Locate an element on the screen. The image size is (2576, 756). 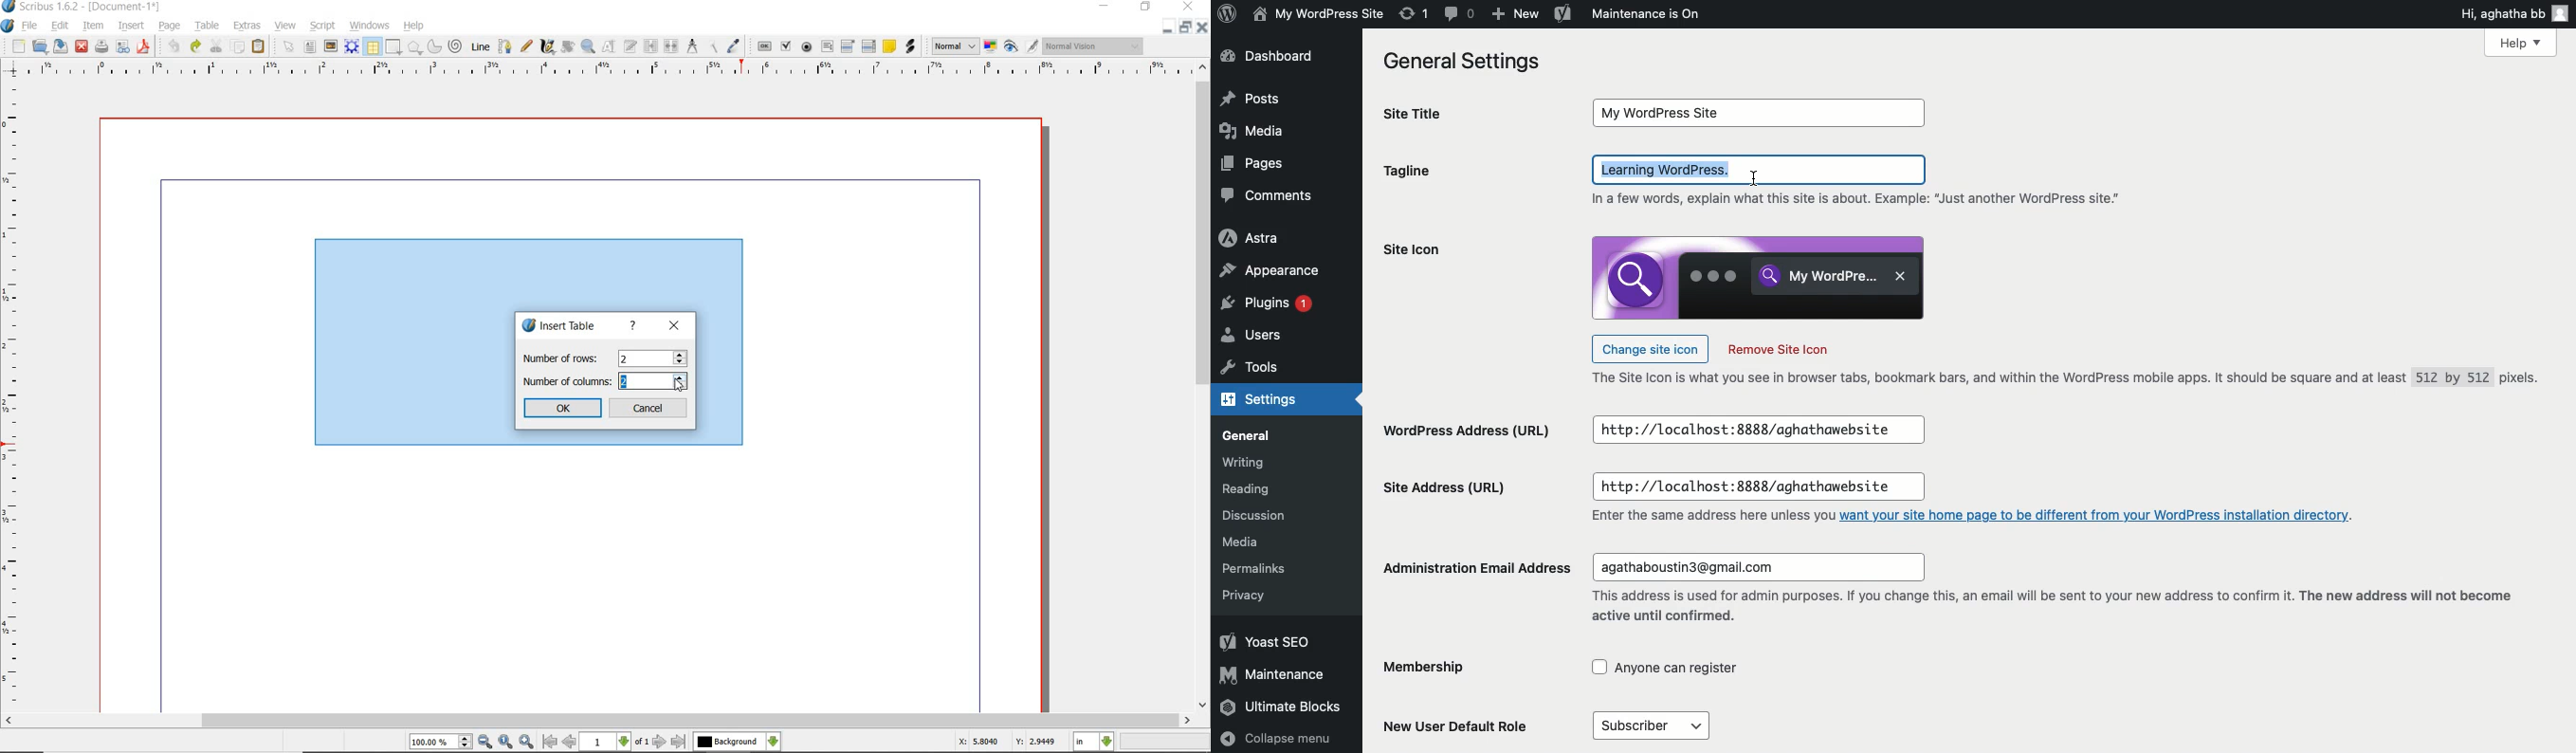
unlink text frames is located at coordinates (673, 46).